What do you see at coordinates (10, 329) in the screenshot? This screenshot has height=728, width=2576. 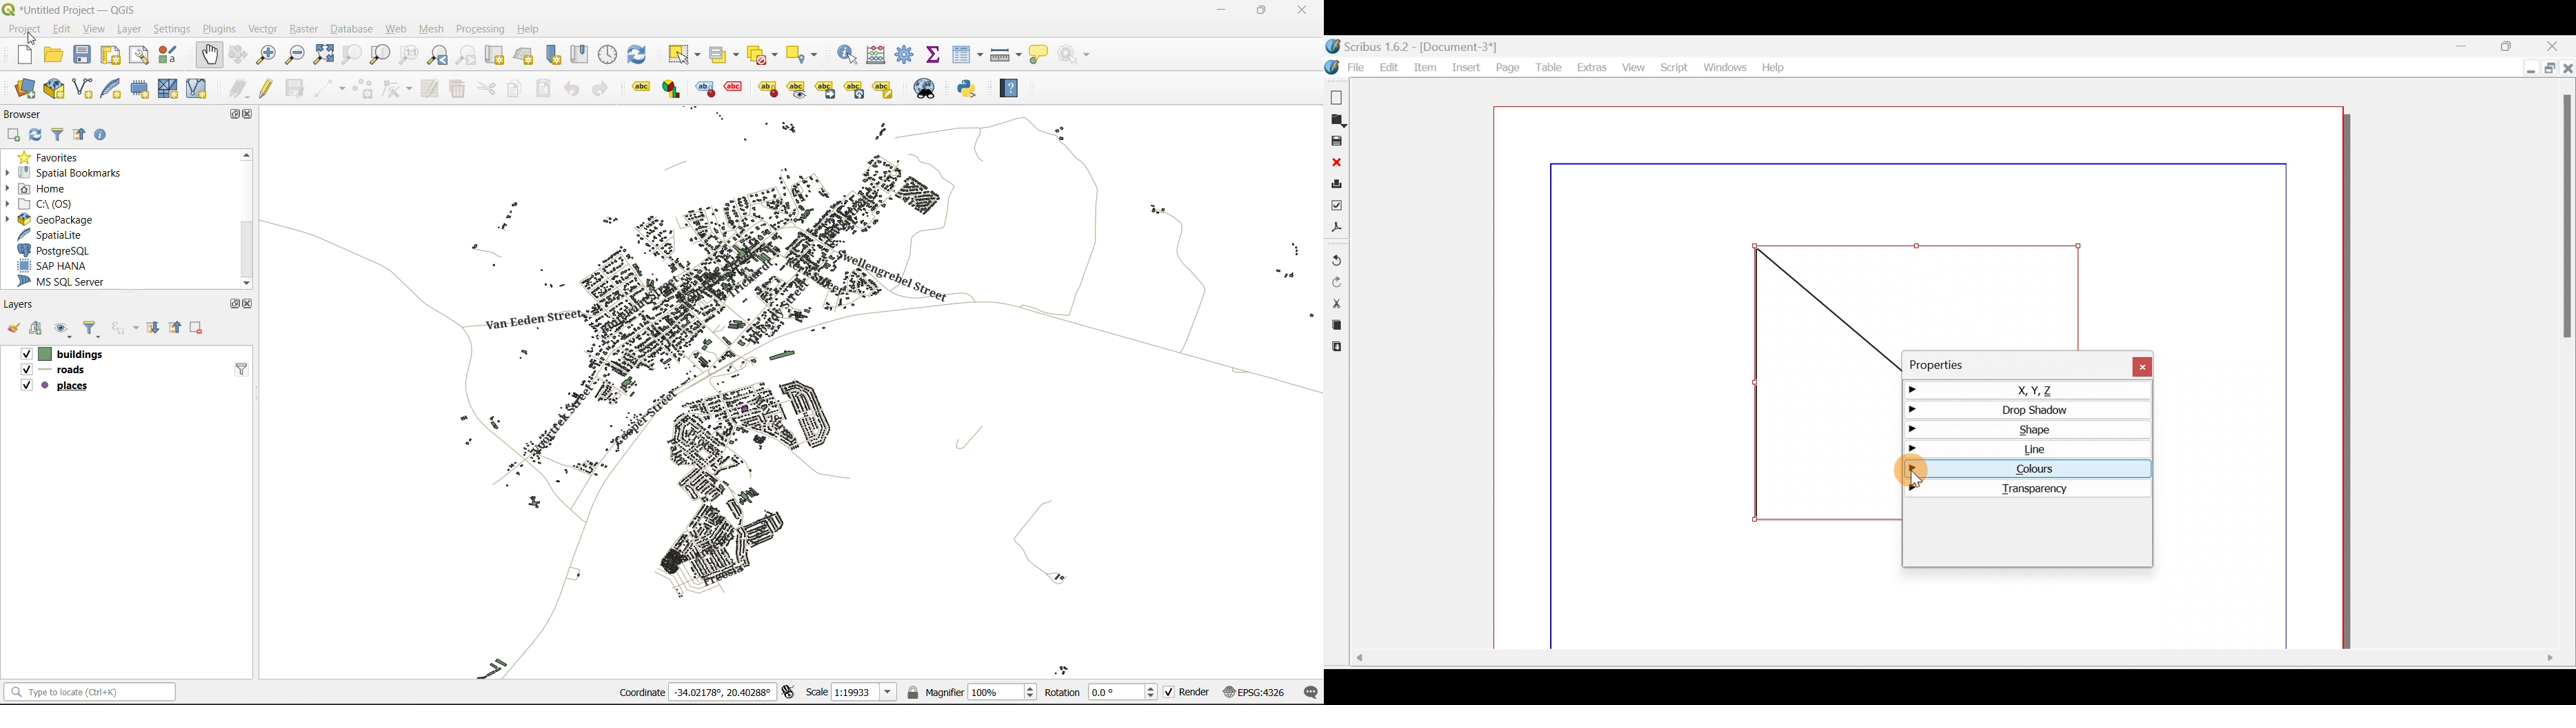 I see `open` at bounding box center [10, 329].